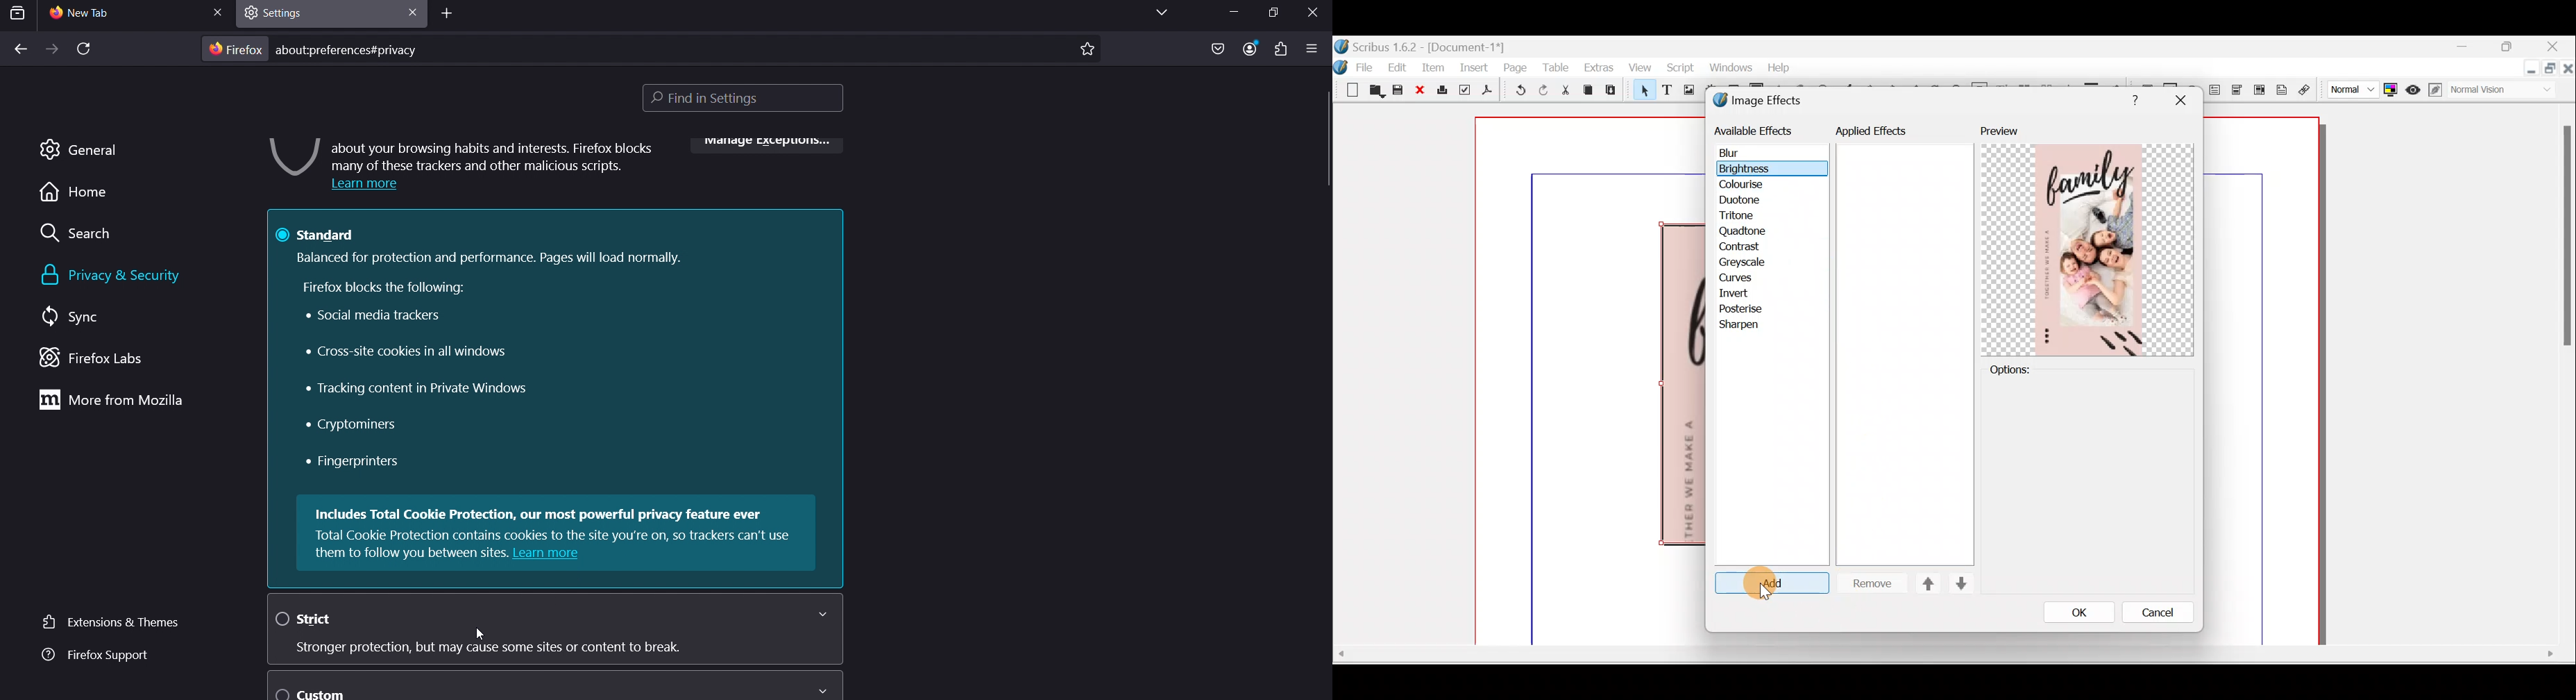 The width and height of the screenshot is (2576, 700). I want to click on Save as PDF, so click(1487, 90).